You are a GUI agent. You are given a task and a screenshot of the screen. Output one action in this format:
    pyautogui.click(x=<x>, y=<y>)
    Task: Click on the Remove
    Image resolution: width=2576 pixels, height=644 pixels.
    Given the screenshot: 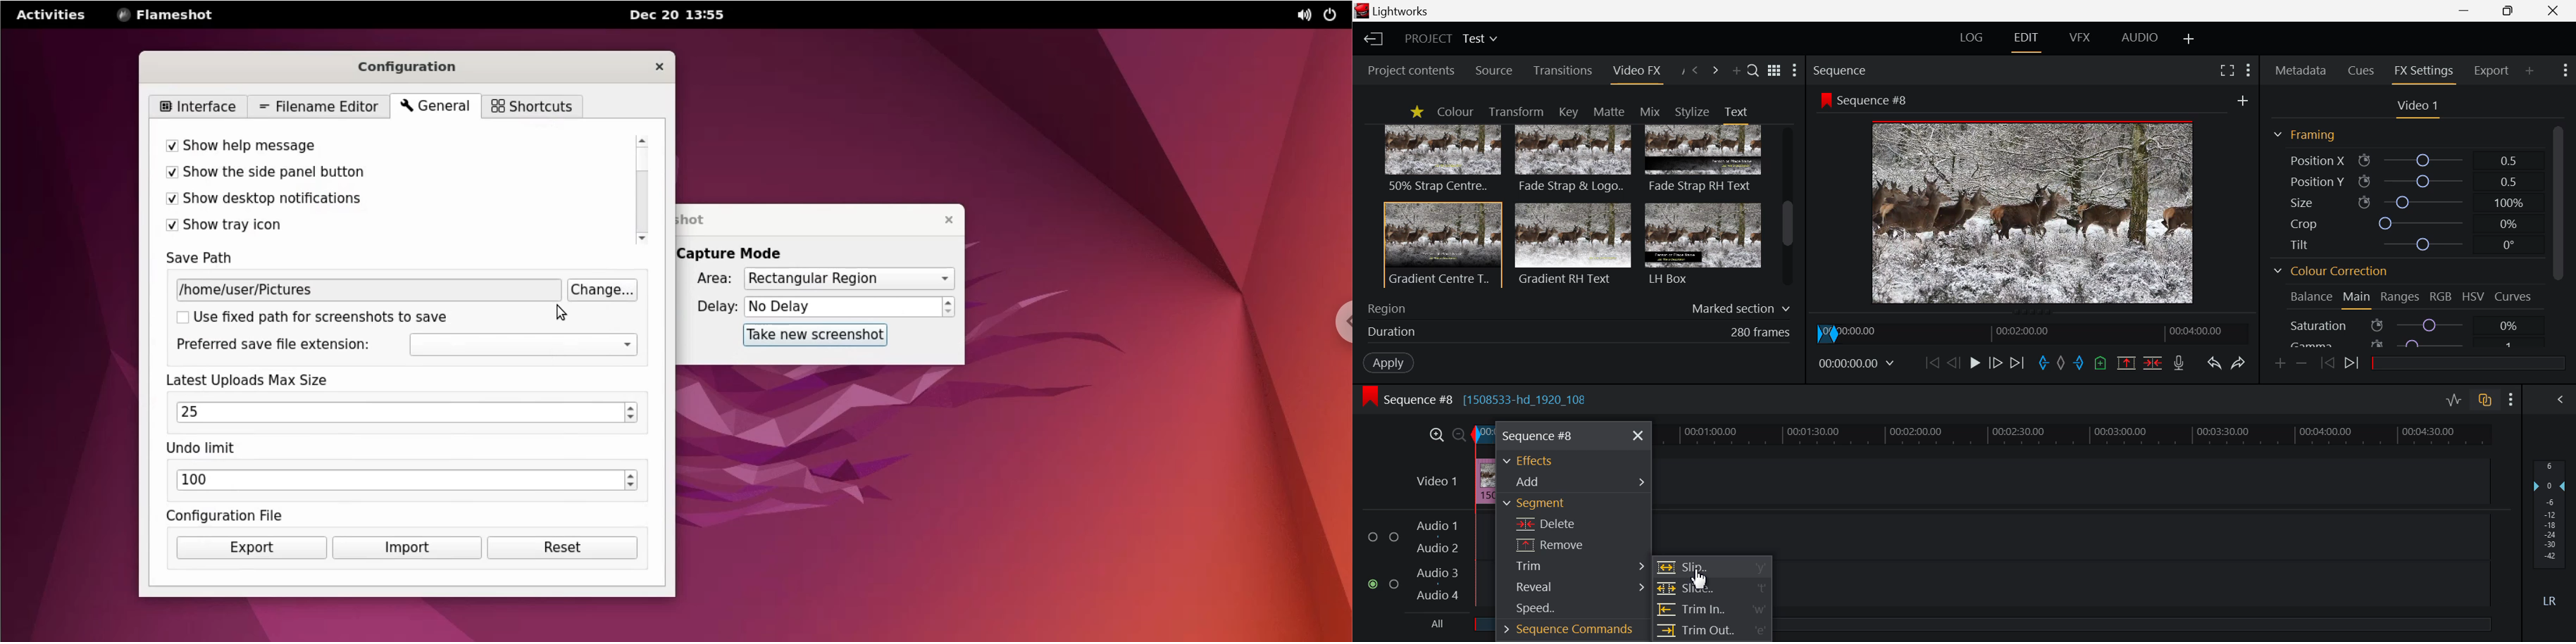 What is the action you would take?
    pyautogui.click(x=1575, y=545)
    